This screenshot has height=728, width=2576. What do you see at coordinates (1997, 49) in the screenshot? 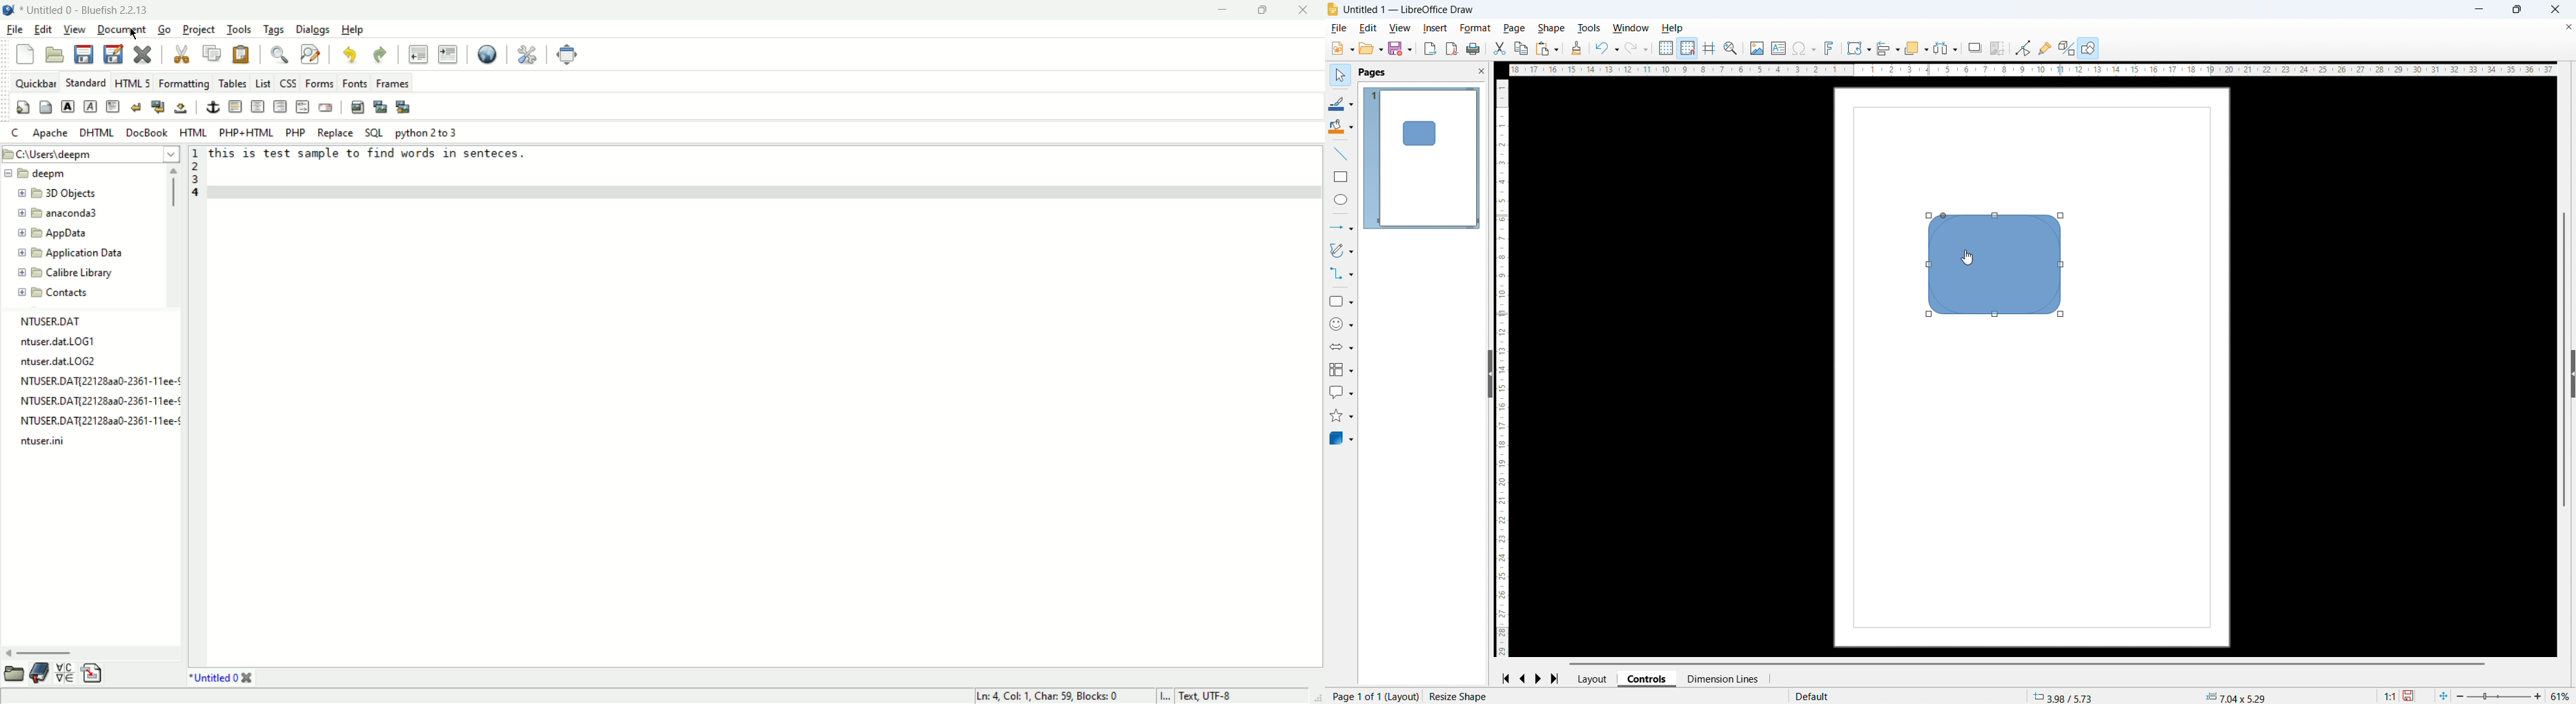
I see `crop image` at bounding box center [1997, 49].